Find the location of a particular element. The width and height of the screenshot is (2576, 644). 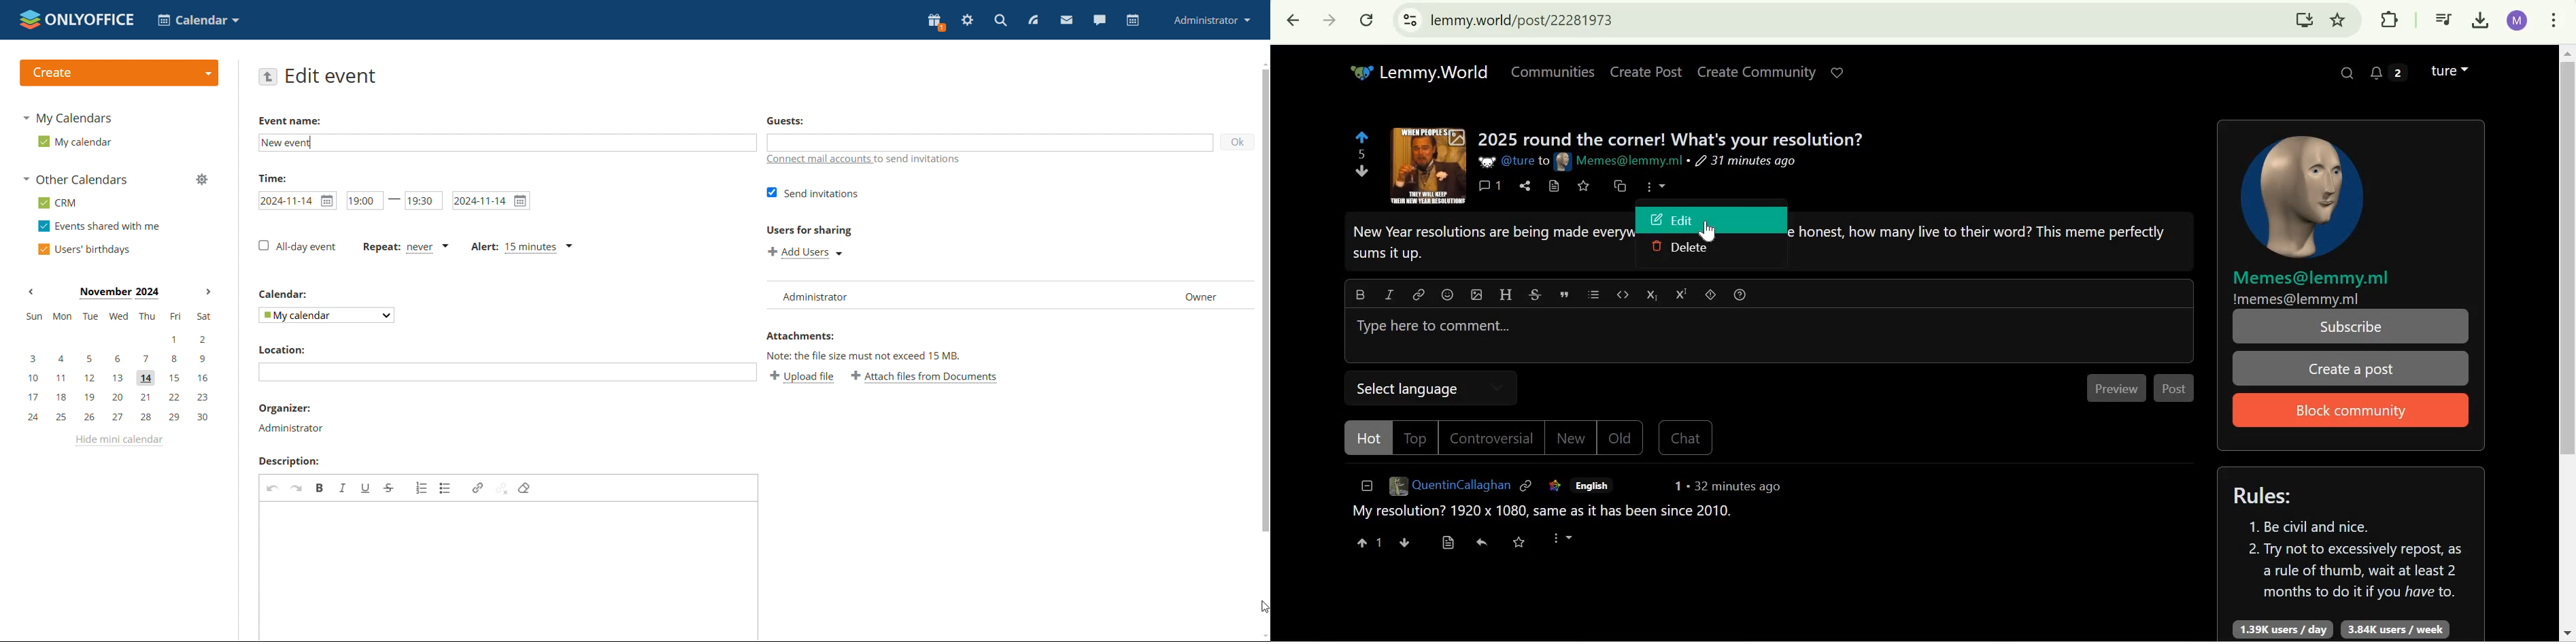

Click to go forward, hold to see history is located at coordinates (1330, 20).